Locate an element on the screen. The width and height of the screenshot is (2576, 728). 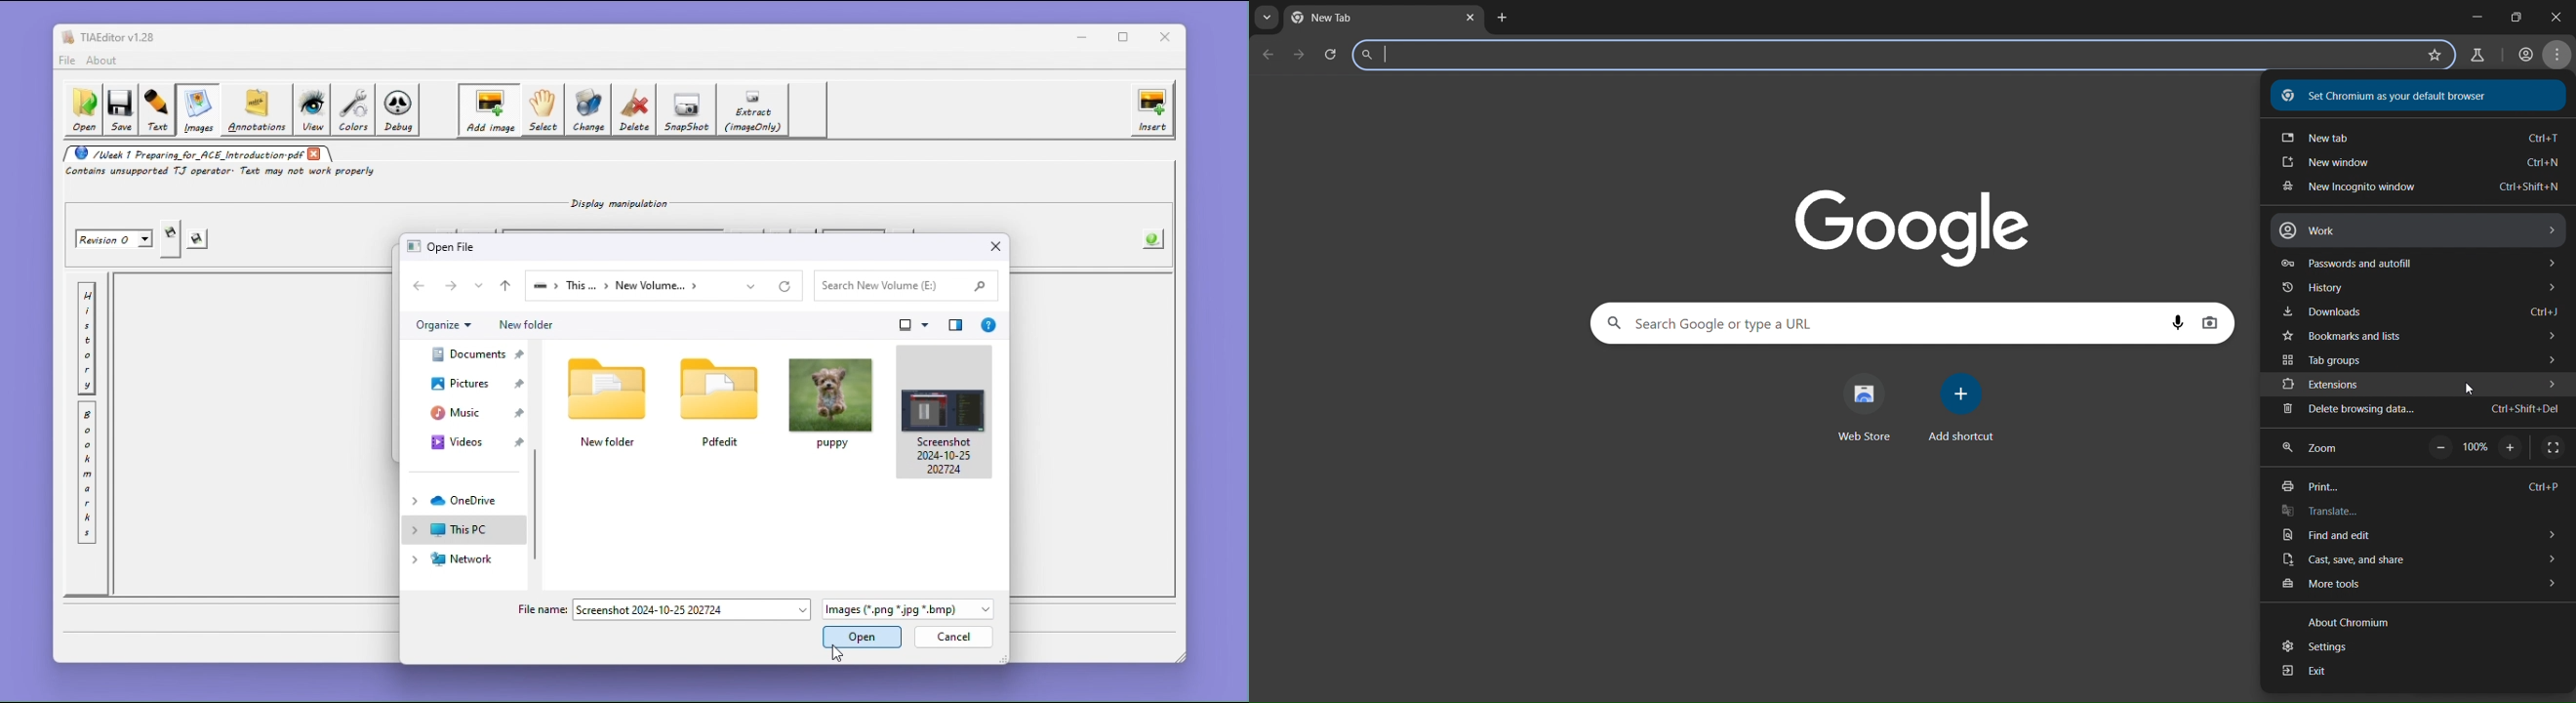
downloads is located at coordinates (2422, 311).